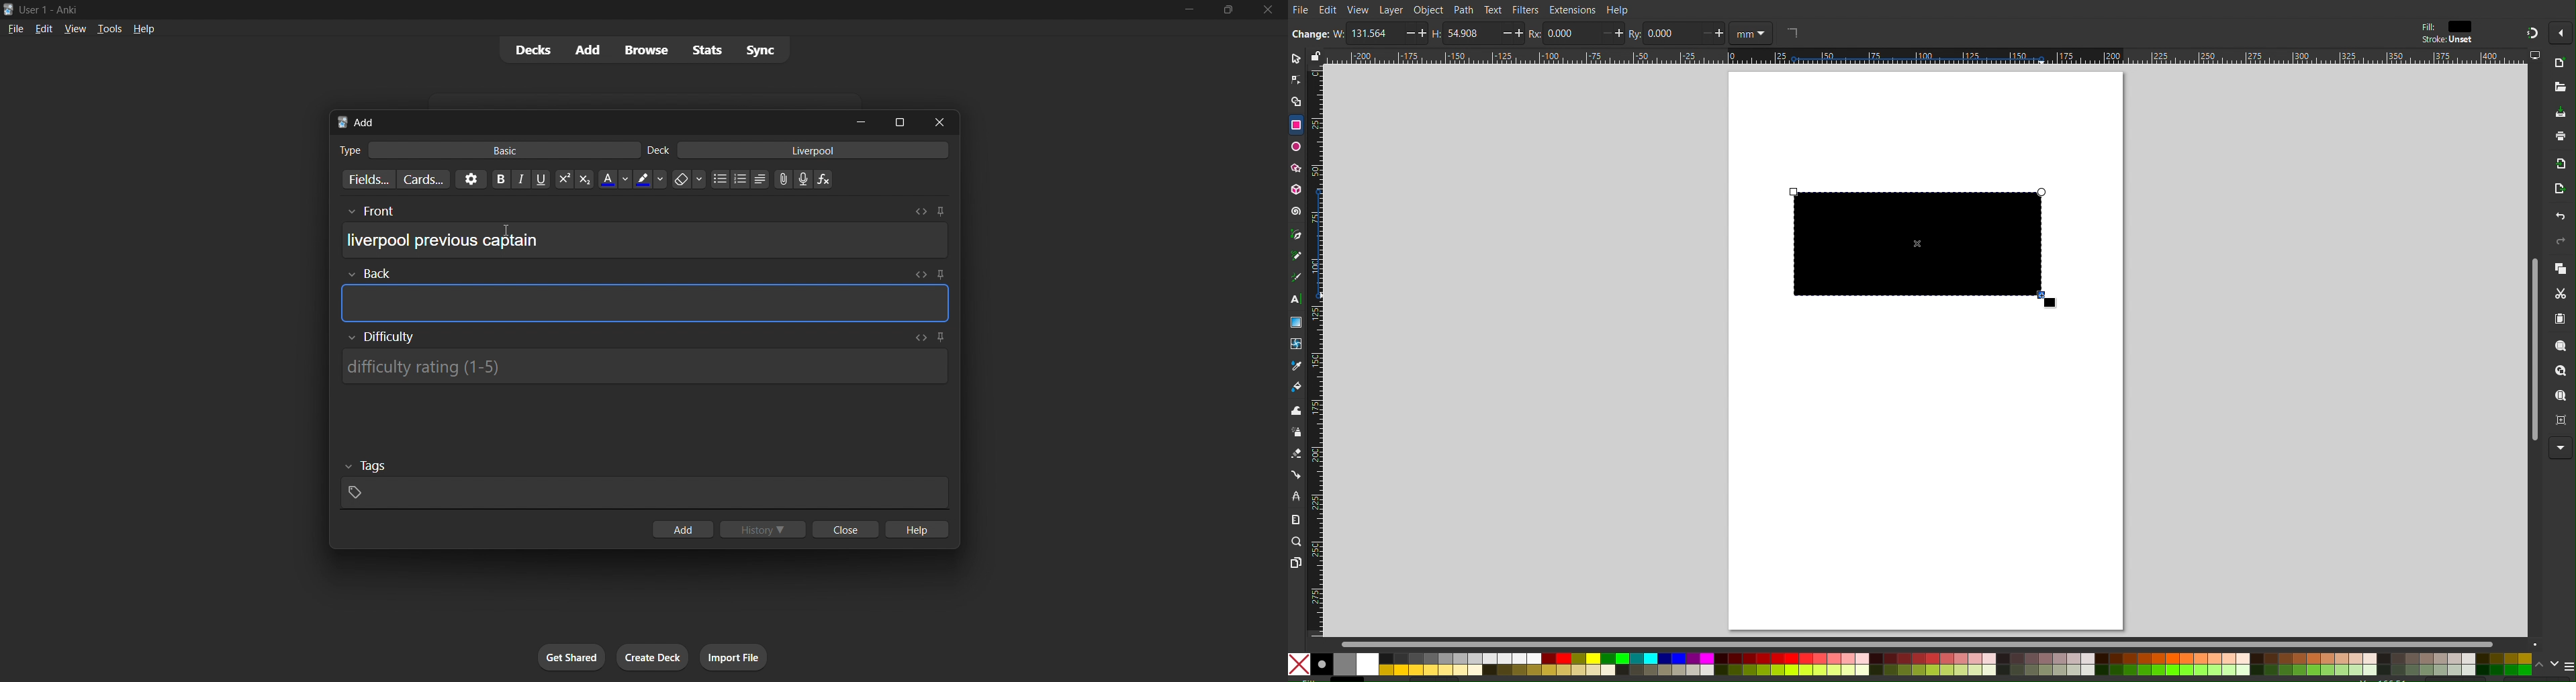 This screenshot has width=2576, height=700. What do you see at coordinates (585, 49) in the screenshot?
I see `add` at bounding box center [585, 49].